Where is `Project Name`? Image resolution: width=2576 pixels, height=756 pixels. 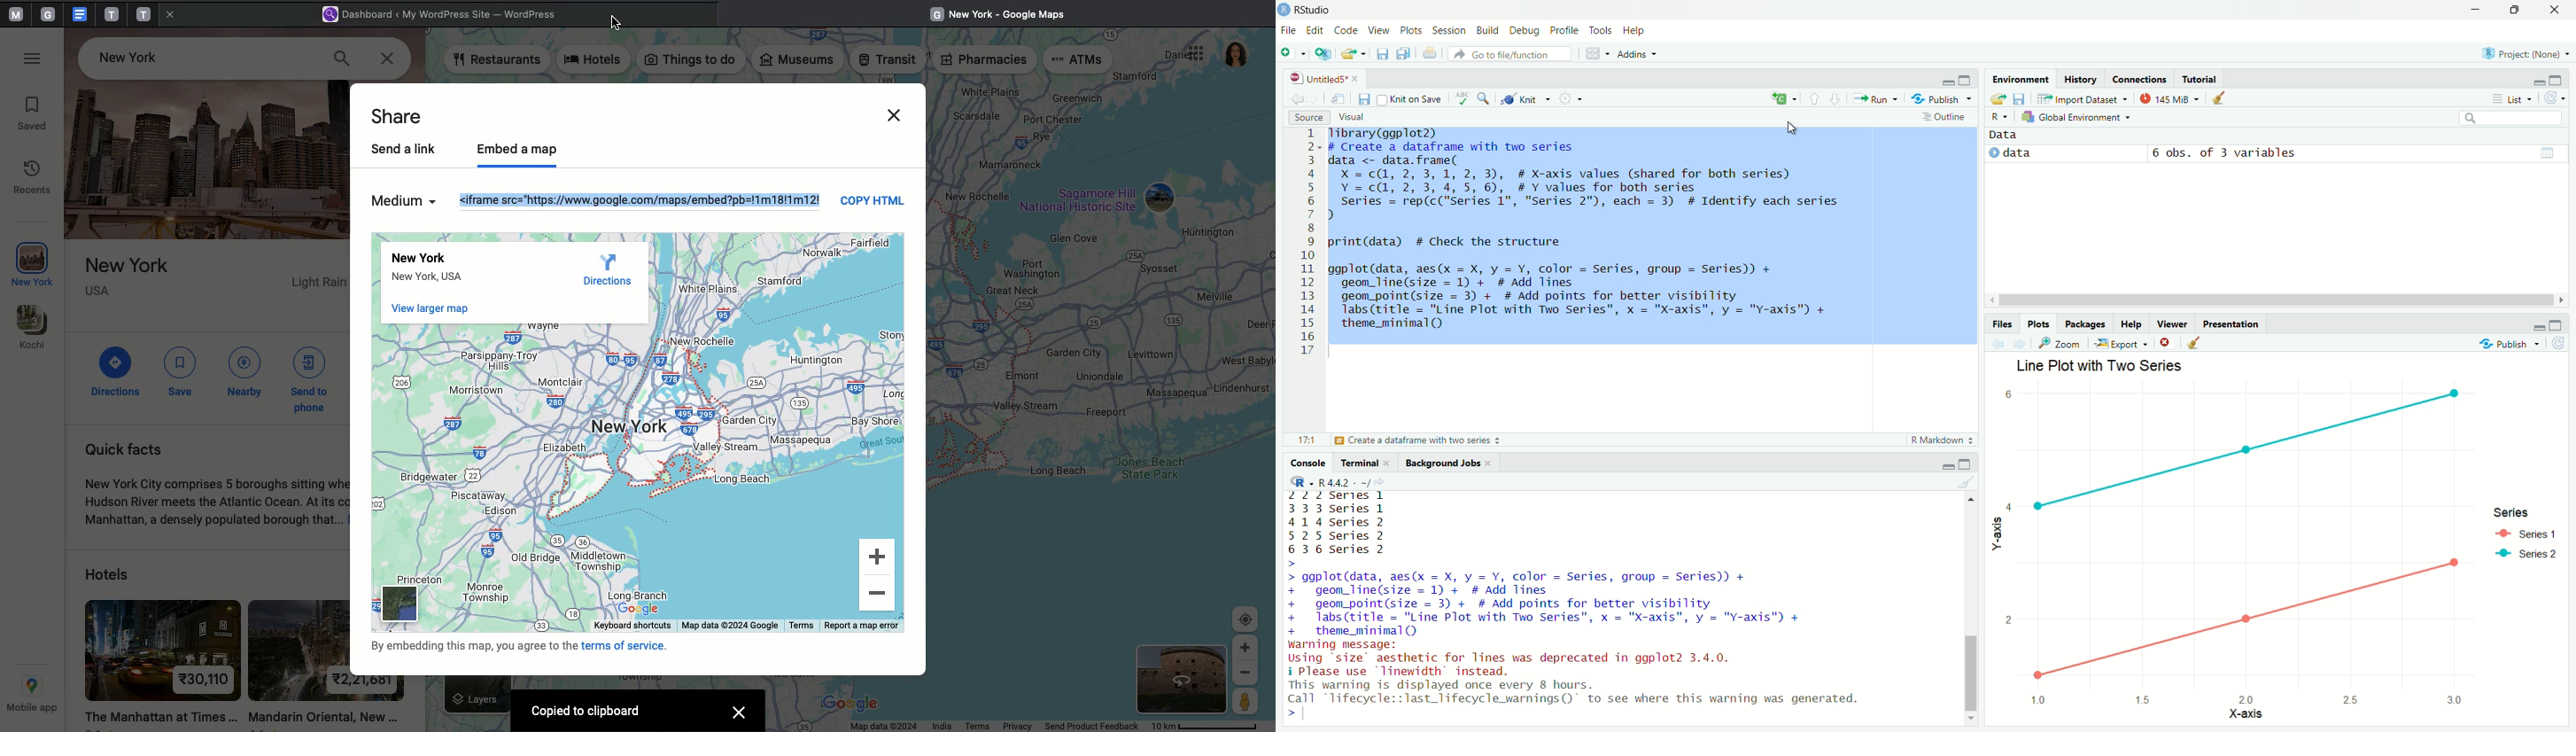 Project Name is located at coordinates (2525, 56).